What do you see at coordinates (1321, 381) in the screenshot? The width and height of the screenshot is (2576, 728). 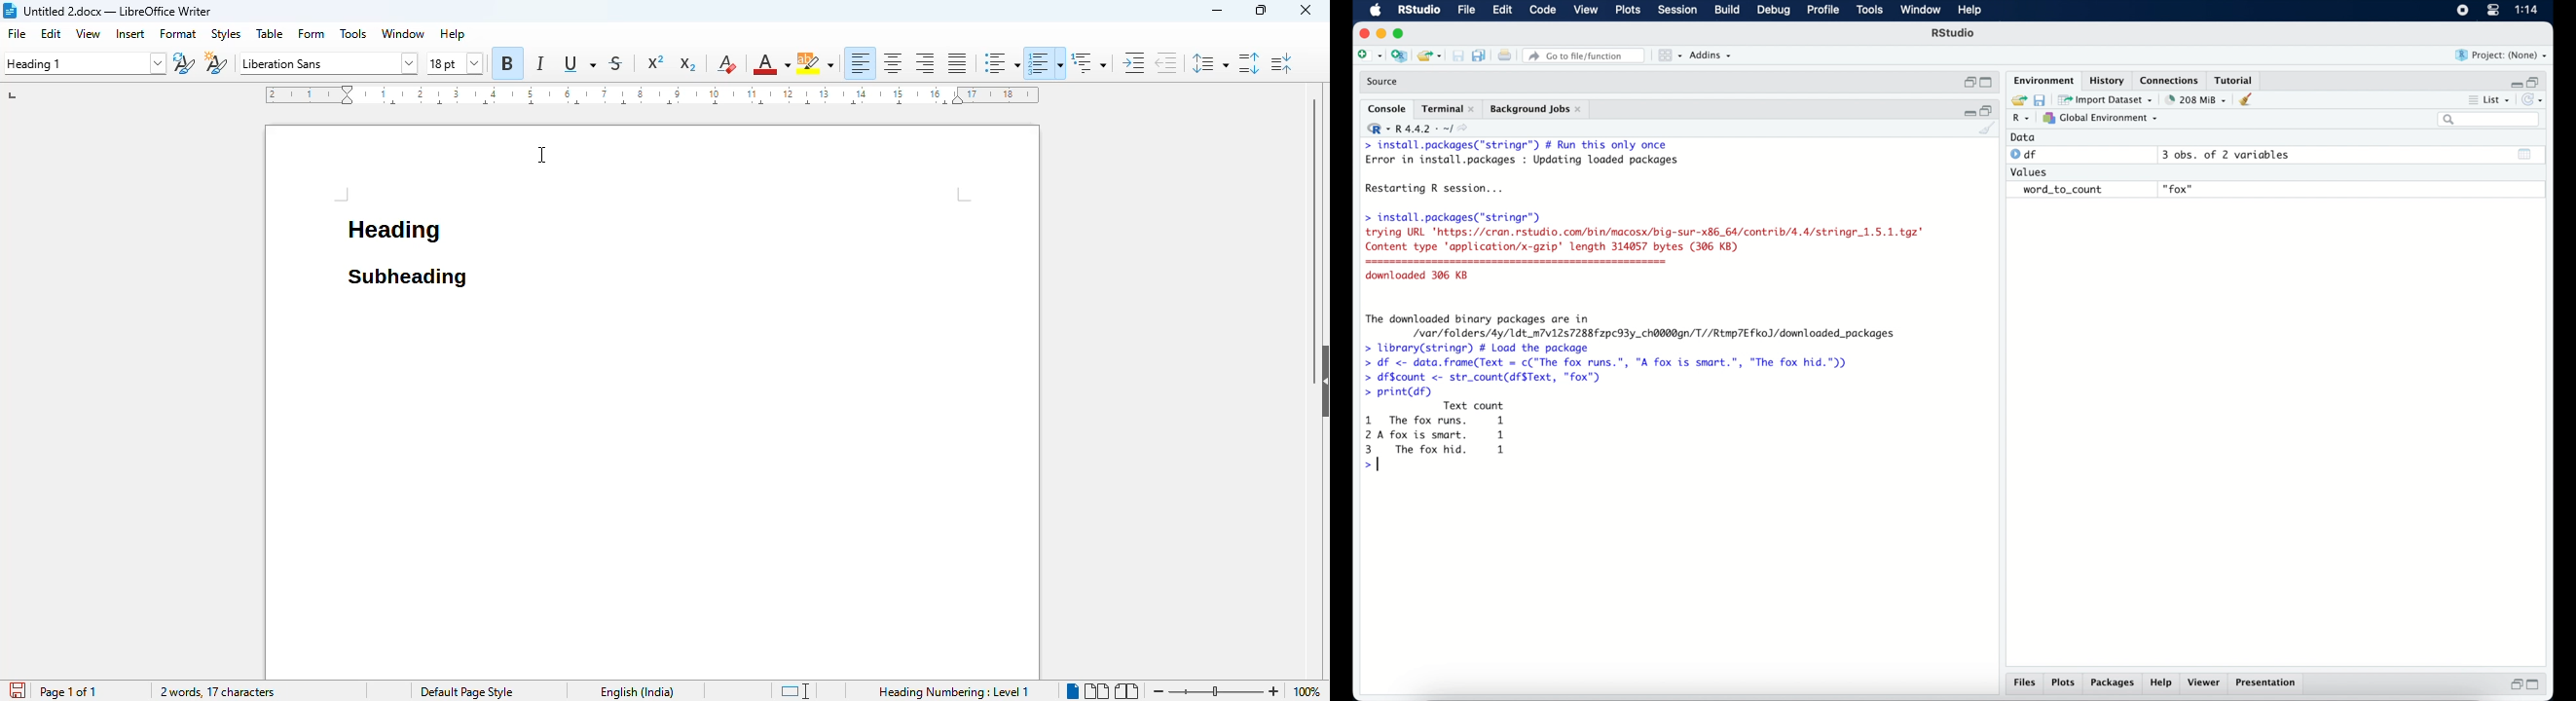 I see `show` at bounding box center [1321, 381].